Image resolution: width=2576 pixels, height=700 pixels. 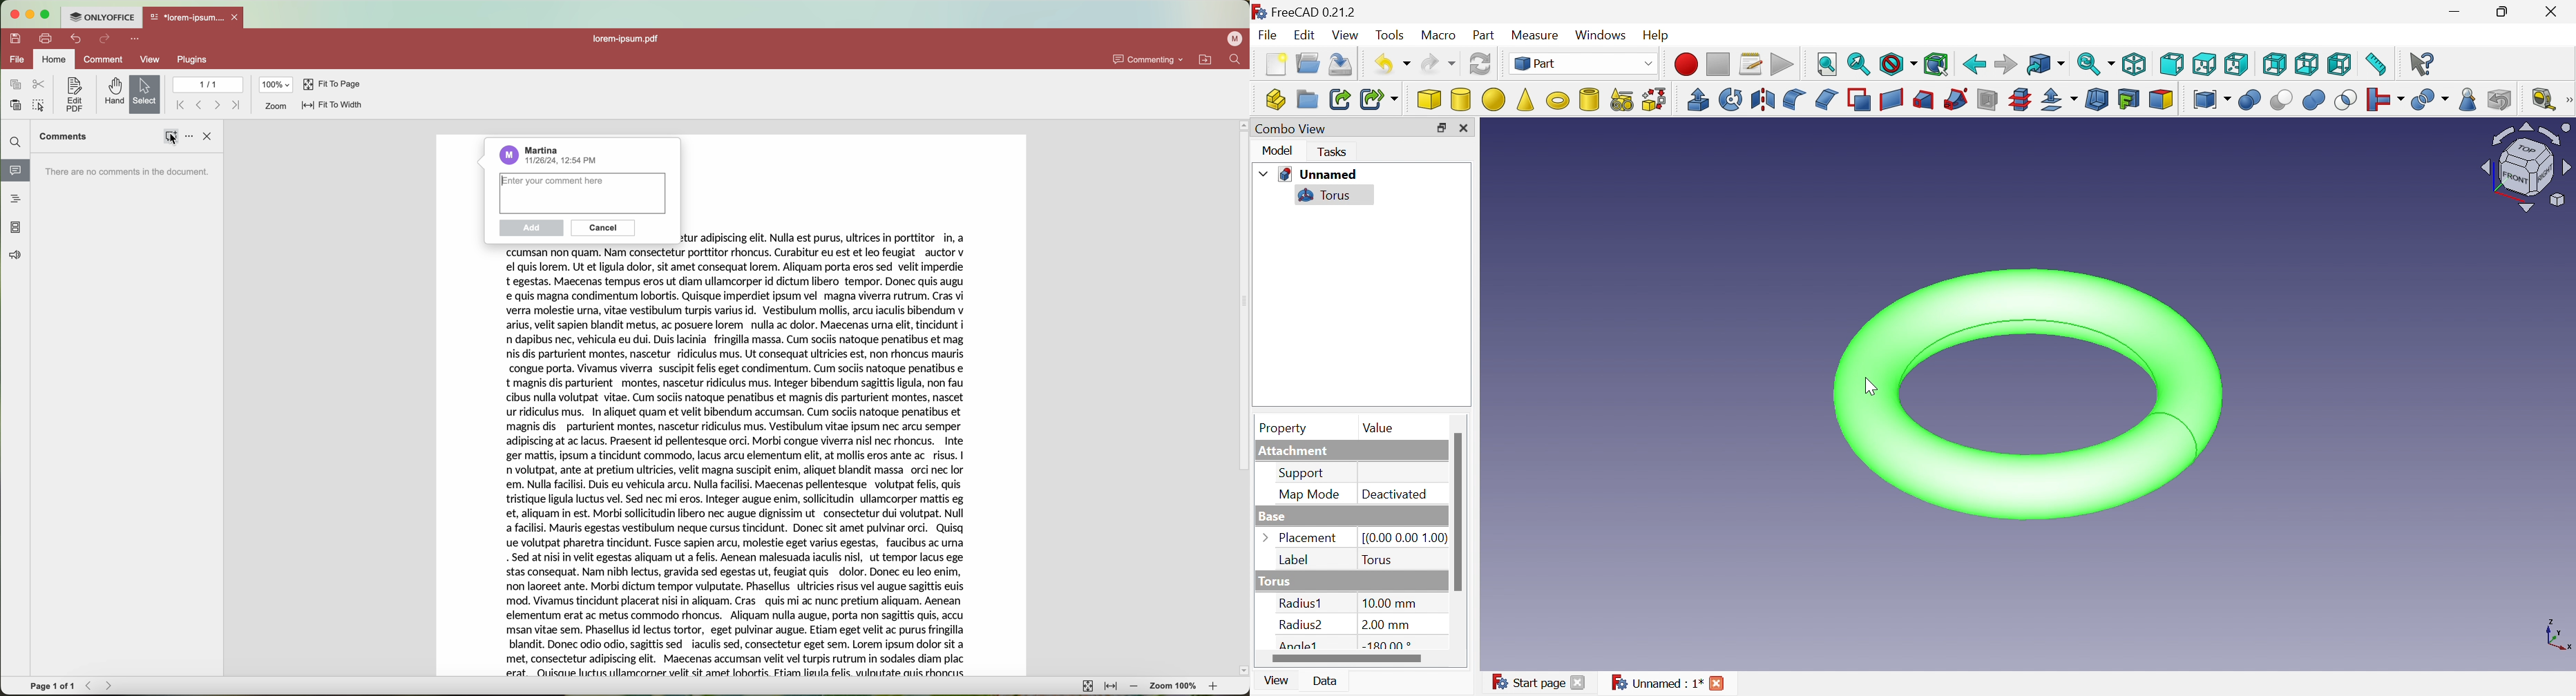 What do you see at coordinates (1525, 682) in the screenshot?
I see `Start  page` at bounding box center [1525, 682].